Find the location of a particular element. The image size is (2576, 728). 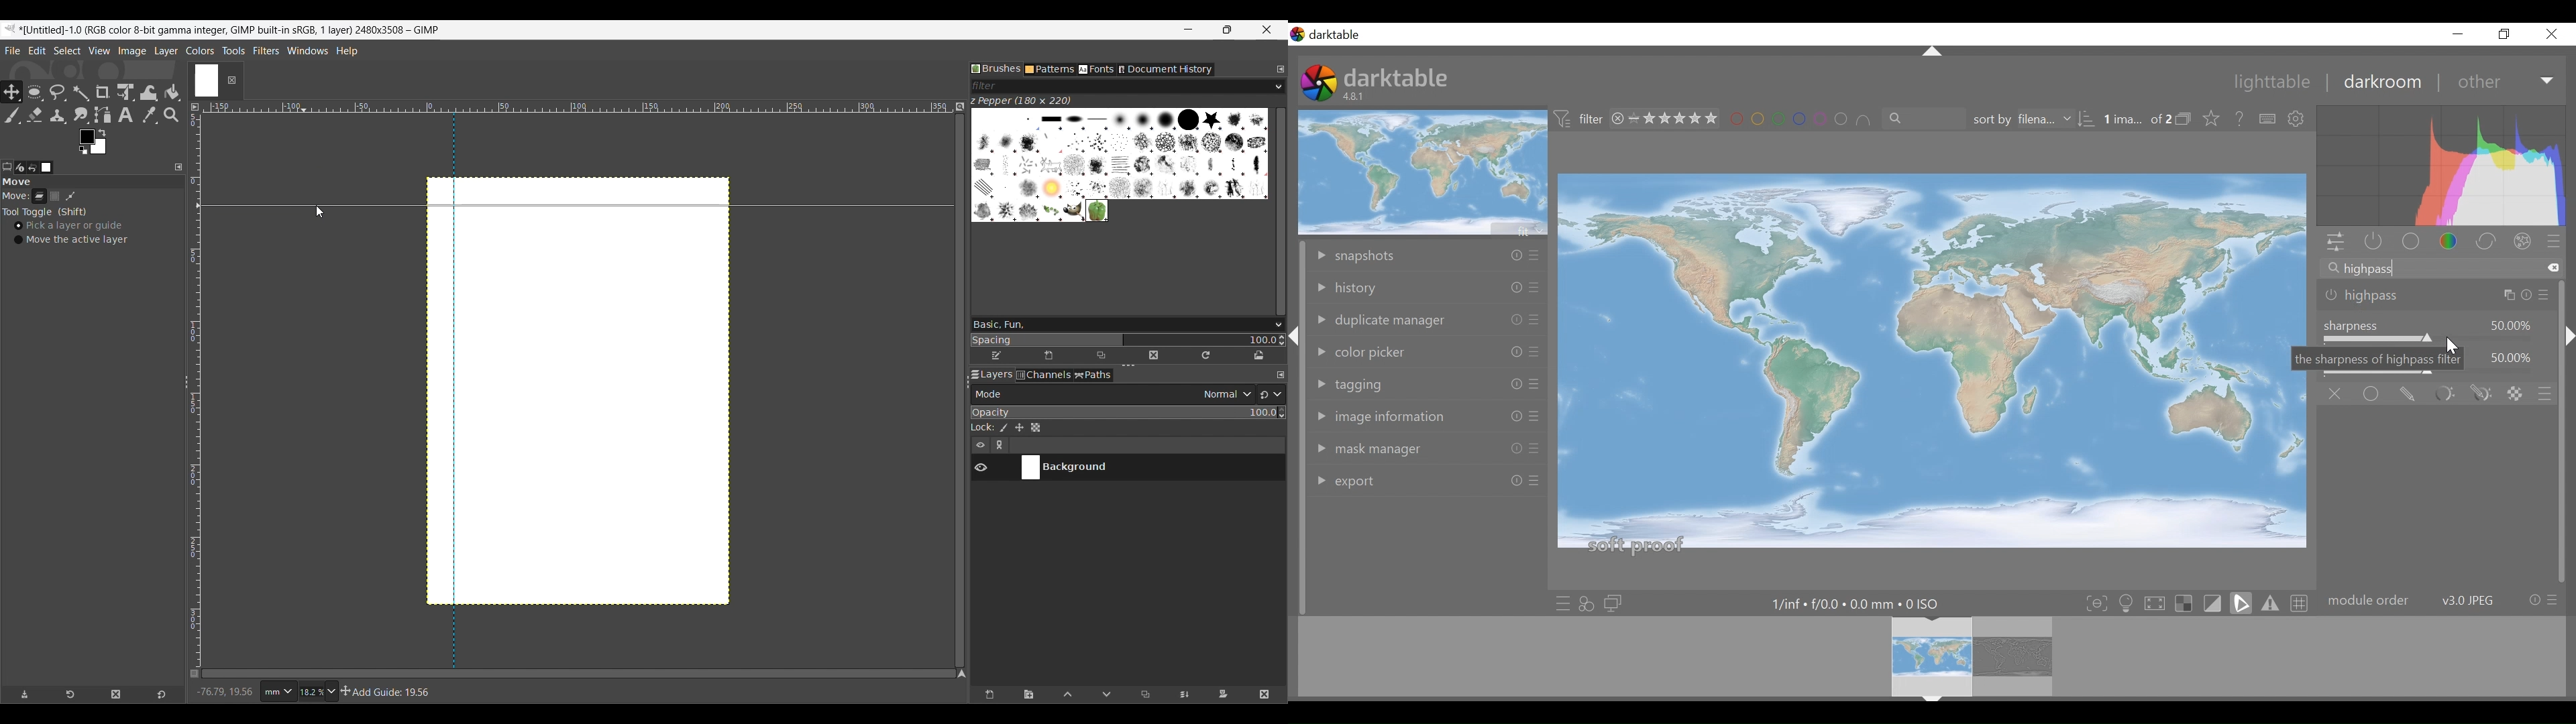

toggle high quality processing is located at coordinates (2154, 601).